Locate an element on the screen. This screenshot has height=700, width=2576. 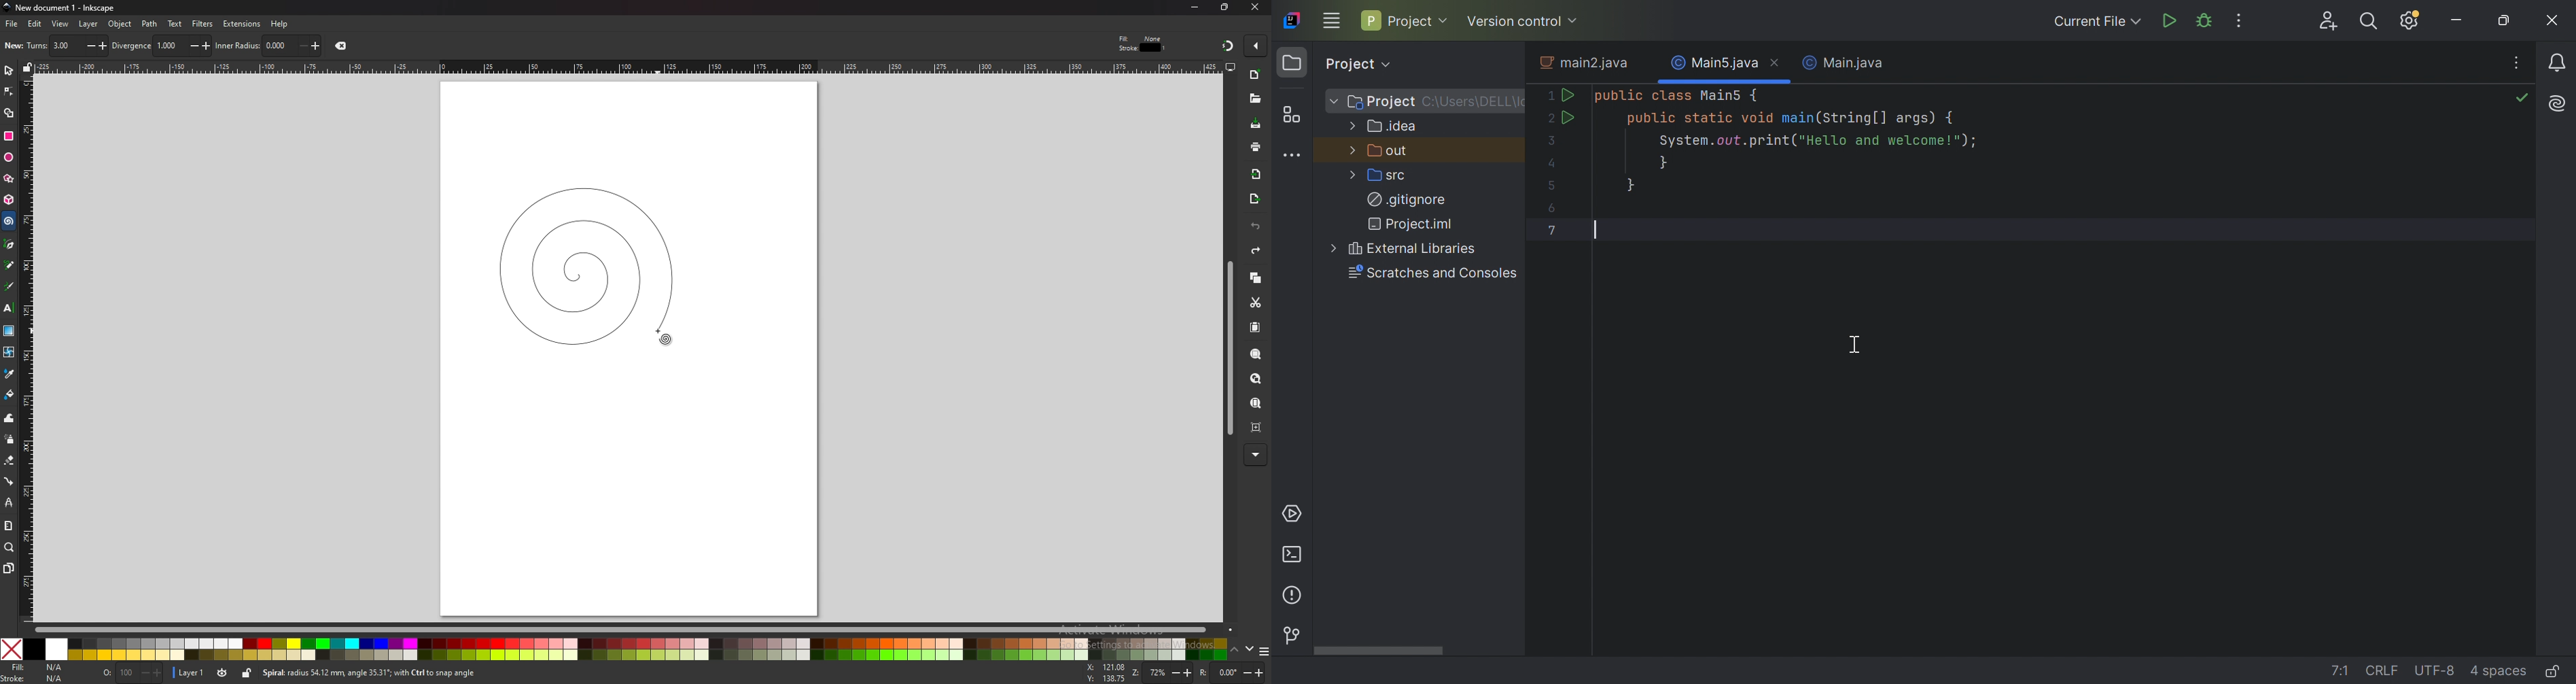
turns: 3.00 is located at coordinates (68, 46).